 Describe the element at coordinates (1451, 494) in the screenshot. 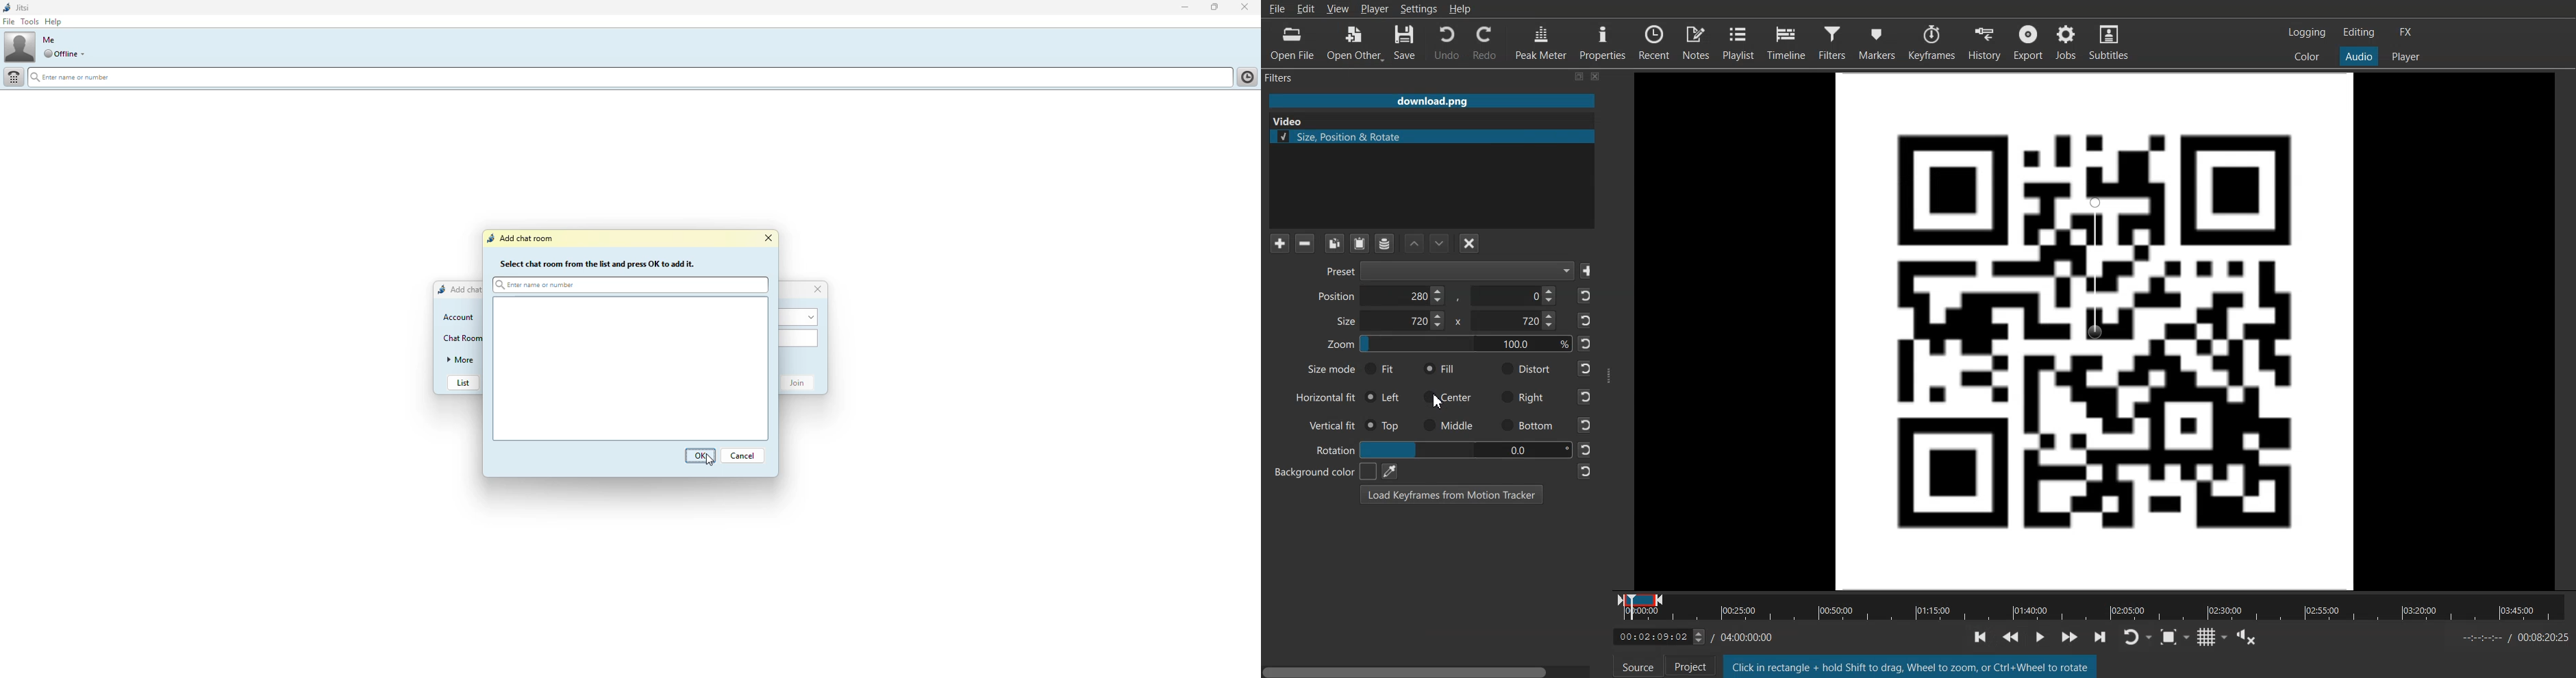

I see `Load Keyframe From Motion Tracker` at that location.